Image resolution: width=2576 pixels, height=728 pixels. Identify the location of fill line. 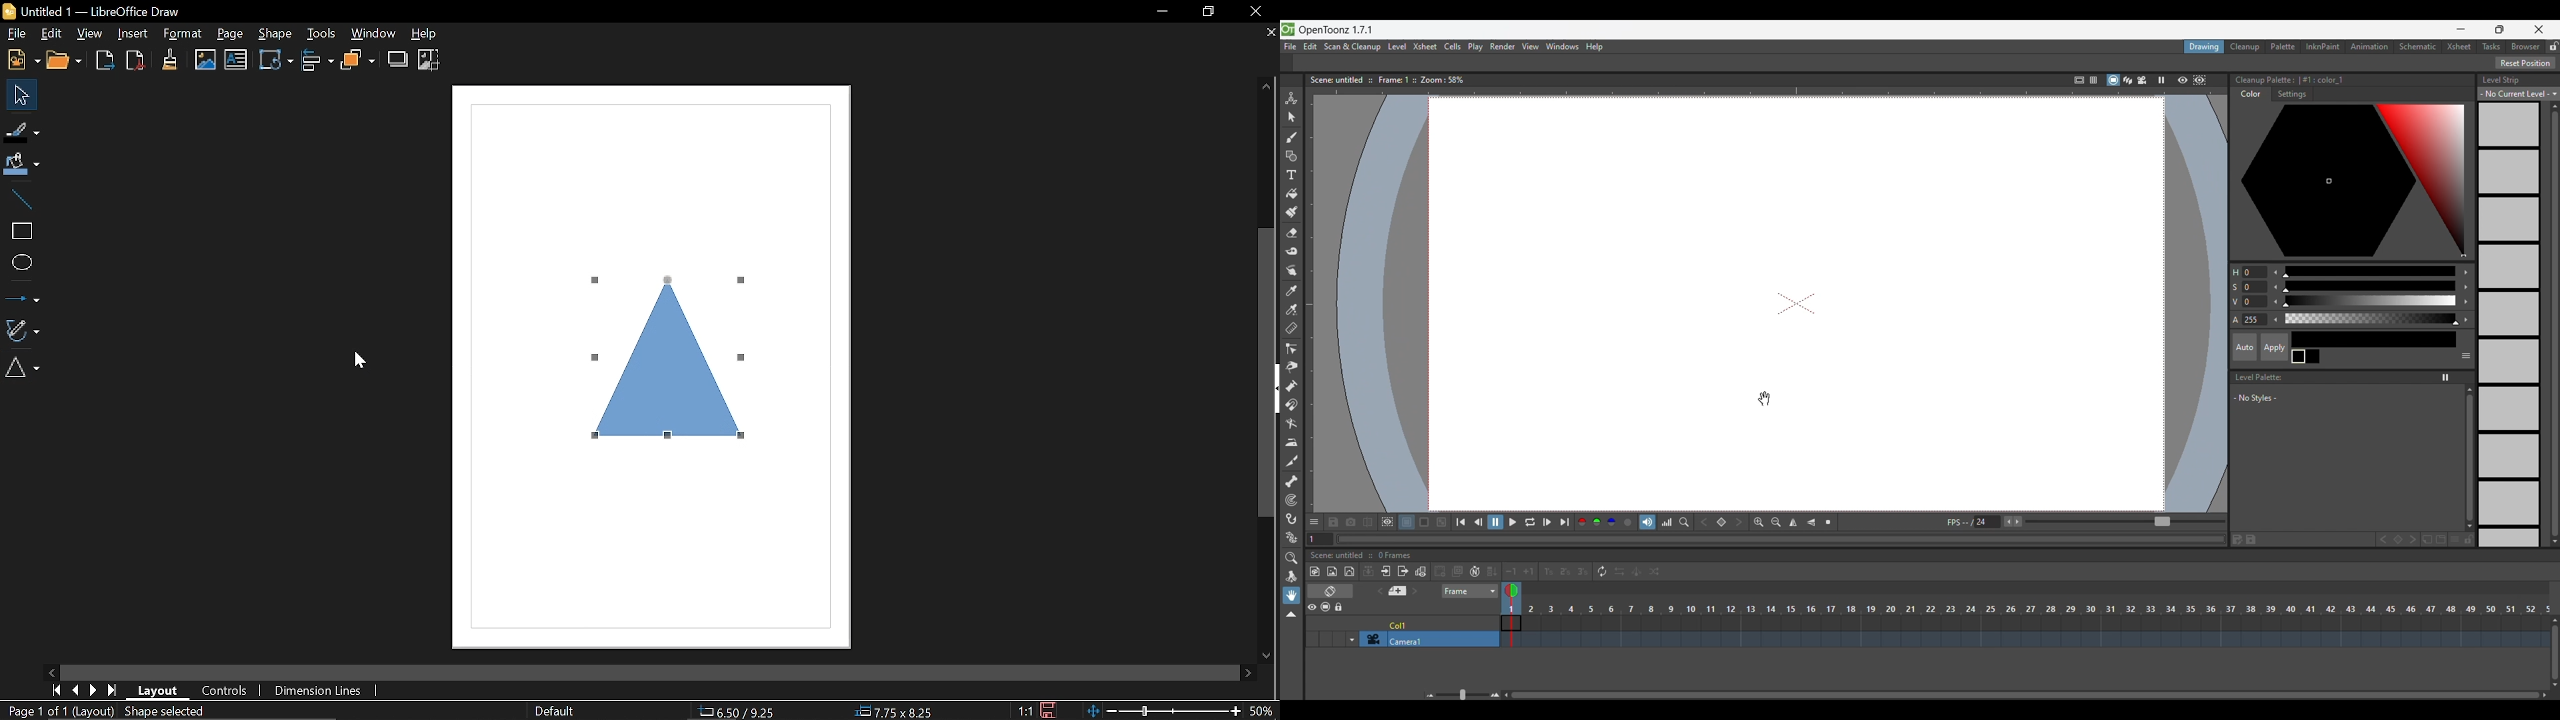
(23, 131).